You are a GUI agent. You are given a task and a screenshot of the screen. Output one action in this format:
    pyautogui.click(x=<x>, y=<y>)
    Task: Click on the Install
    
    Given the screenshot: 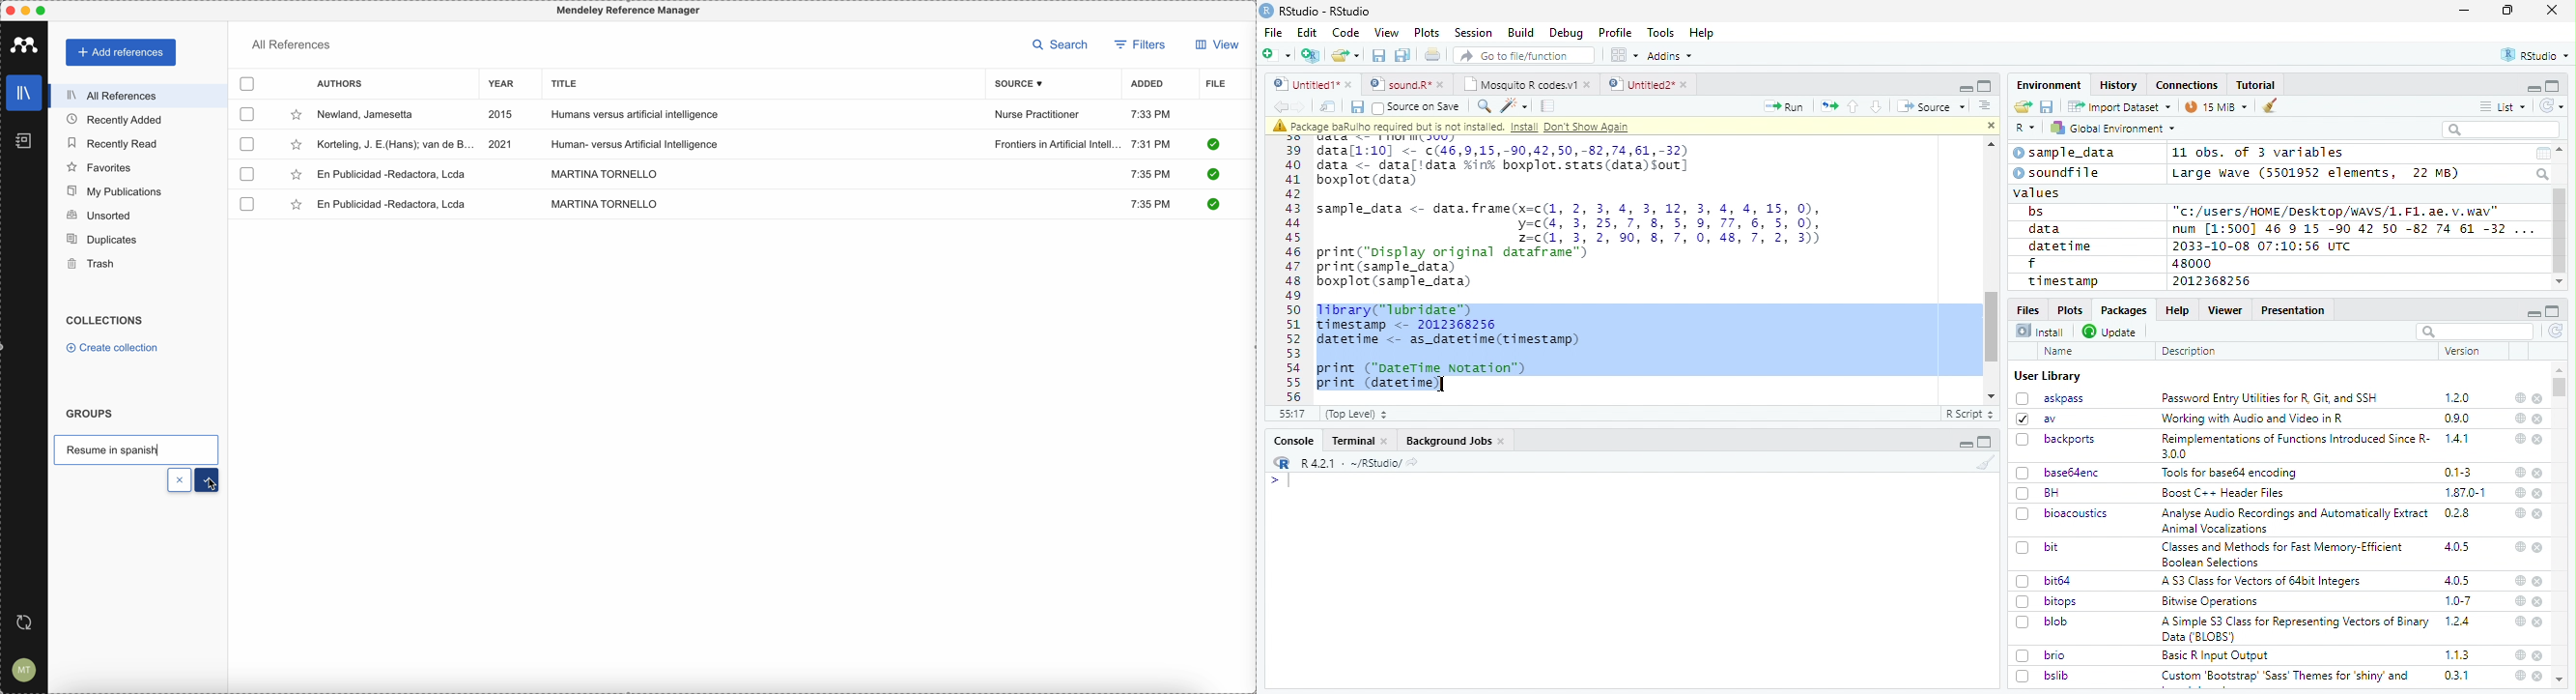 What is the action you would take?
    pyautogui.click(x=2040, y=331)
    